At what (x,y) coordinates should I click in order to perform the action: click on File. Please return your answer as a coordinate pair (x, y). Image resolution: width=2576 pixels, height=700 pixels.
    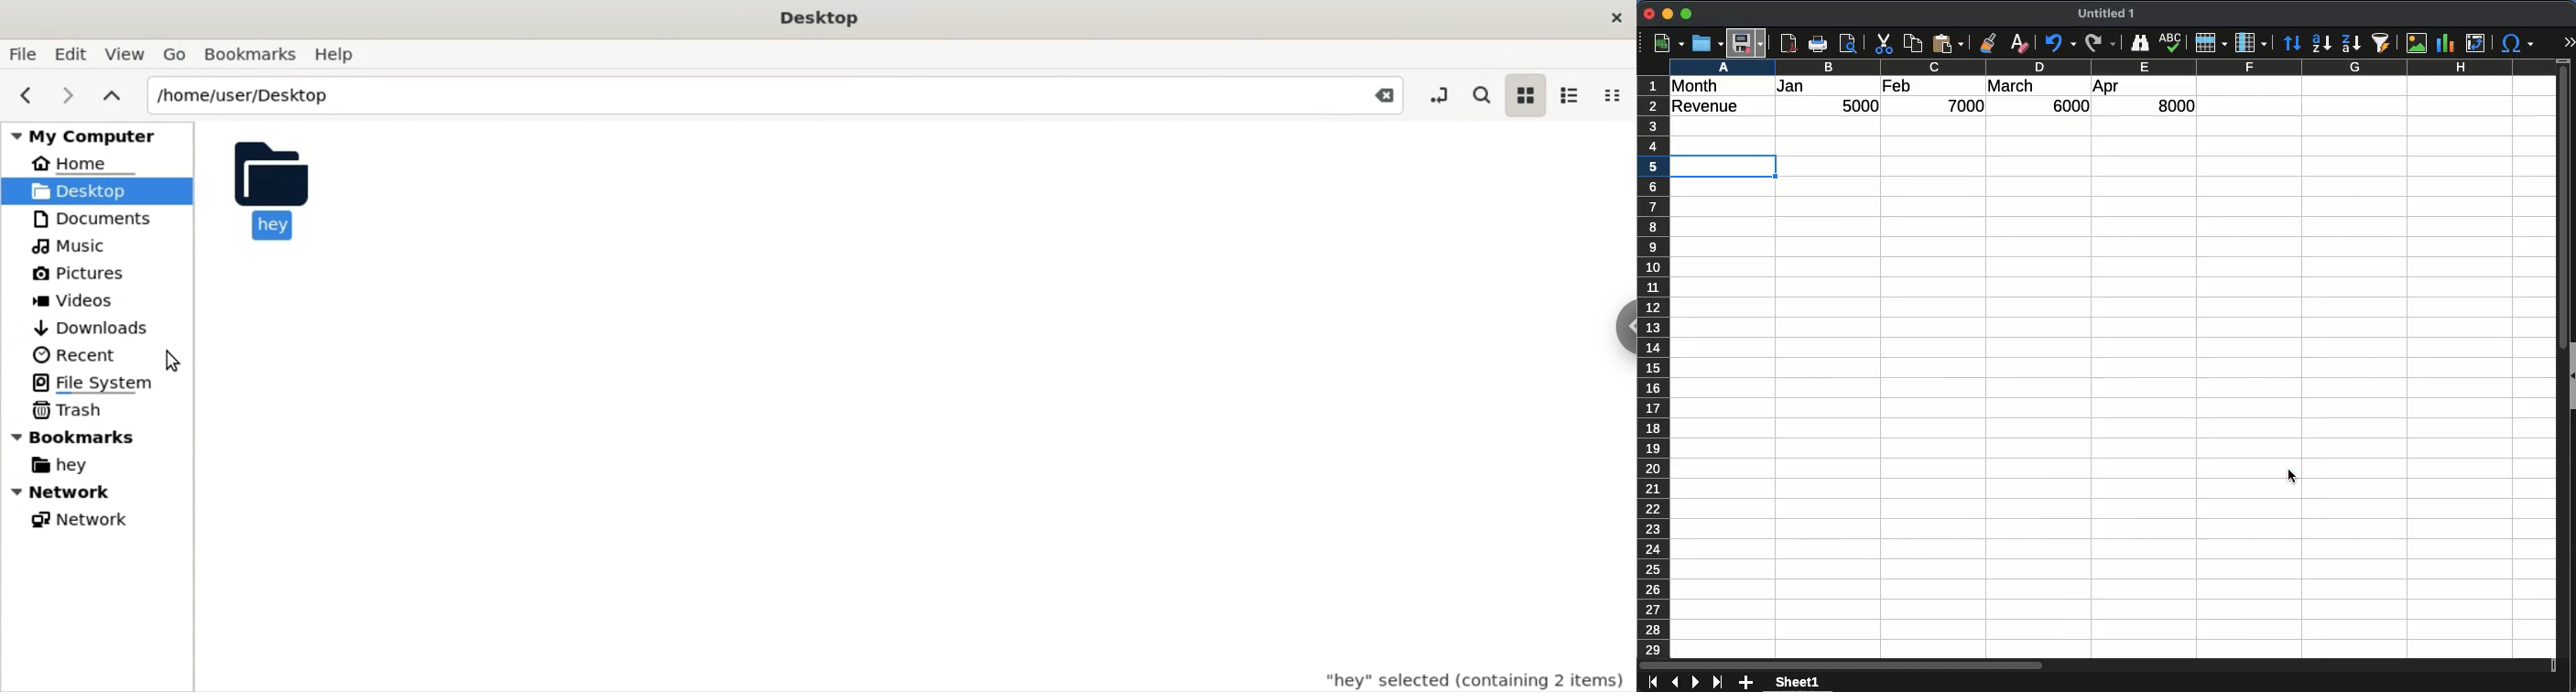
    Looking at the image, I should click on (22, 55).